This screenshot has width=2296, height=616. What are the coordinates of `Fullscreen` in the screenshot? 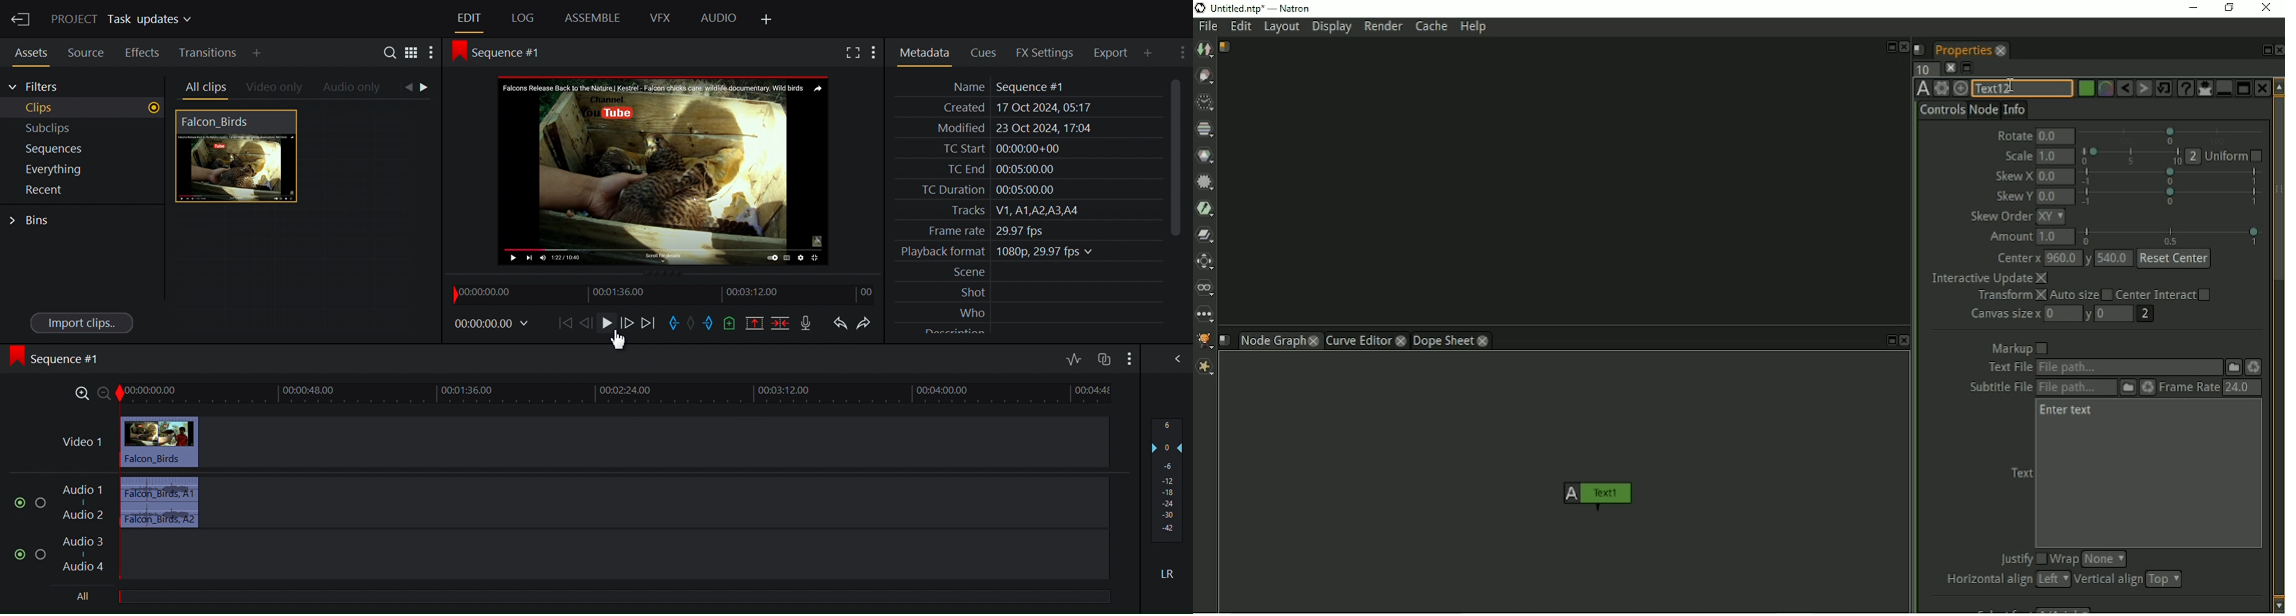 It's located at (855, 53).